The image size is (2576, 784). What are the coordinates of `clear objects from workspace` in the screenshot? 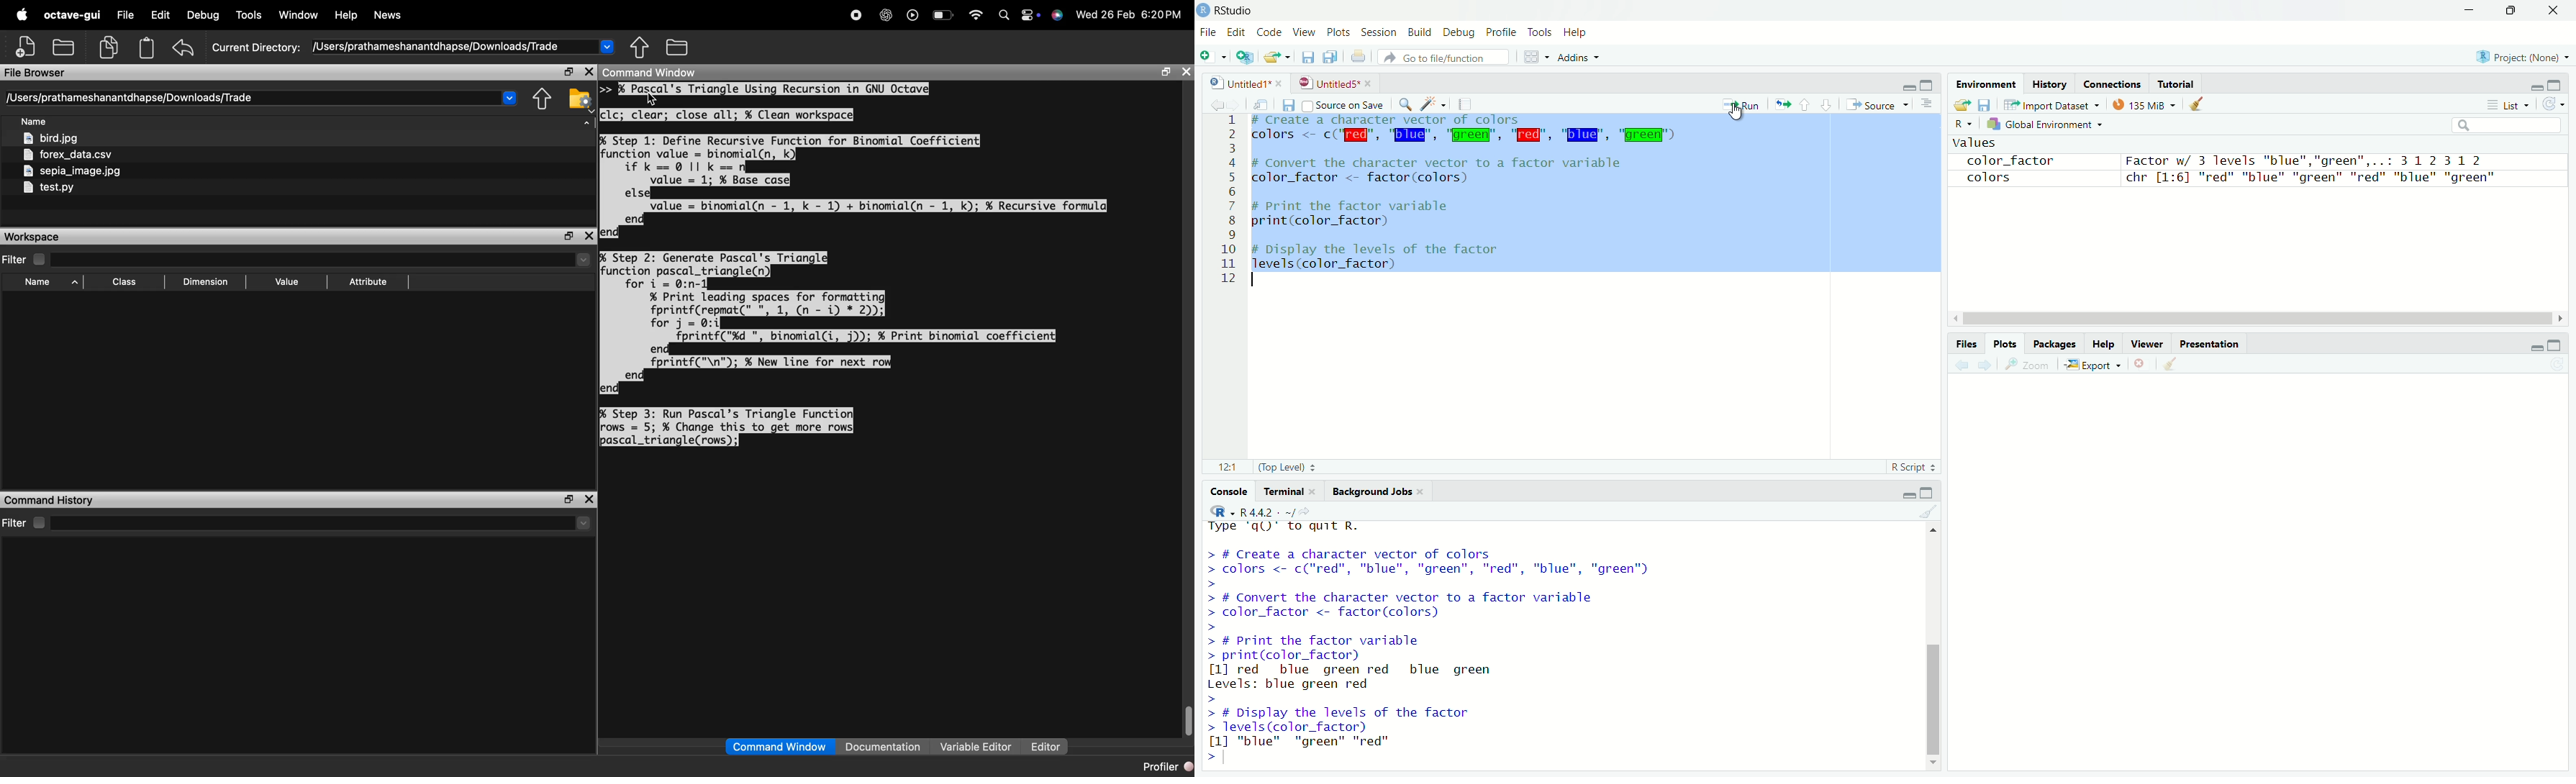 It's located at (2194, 104).